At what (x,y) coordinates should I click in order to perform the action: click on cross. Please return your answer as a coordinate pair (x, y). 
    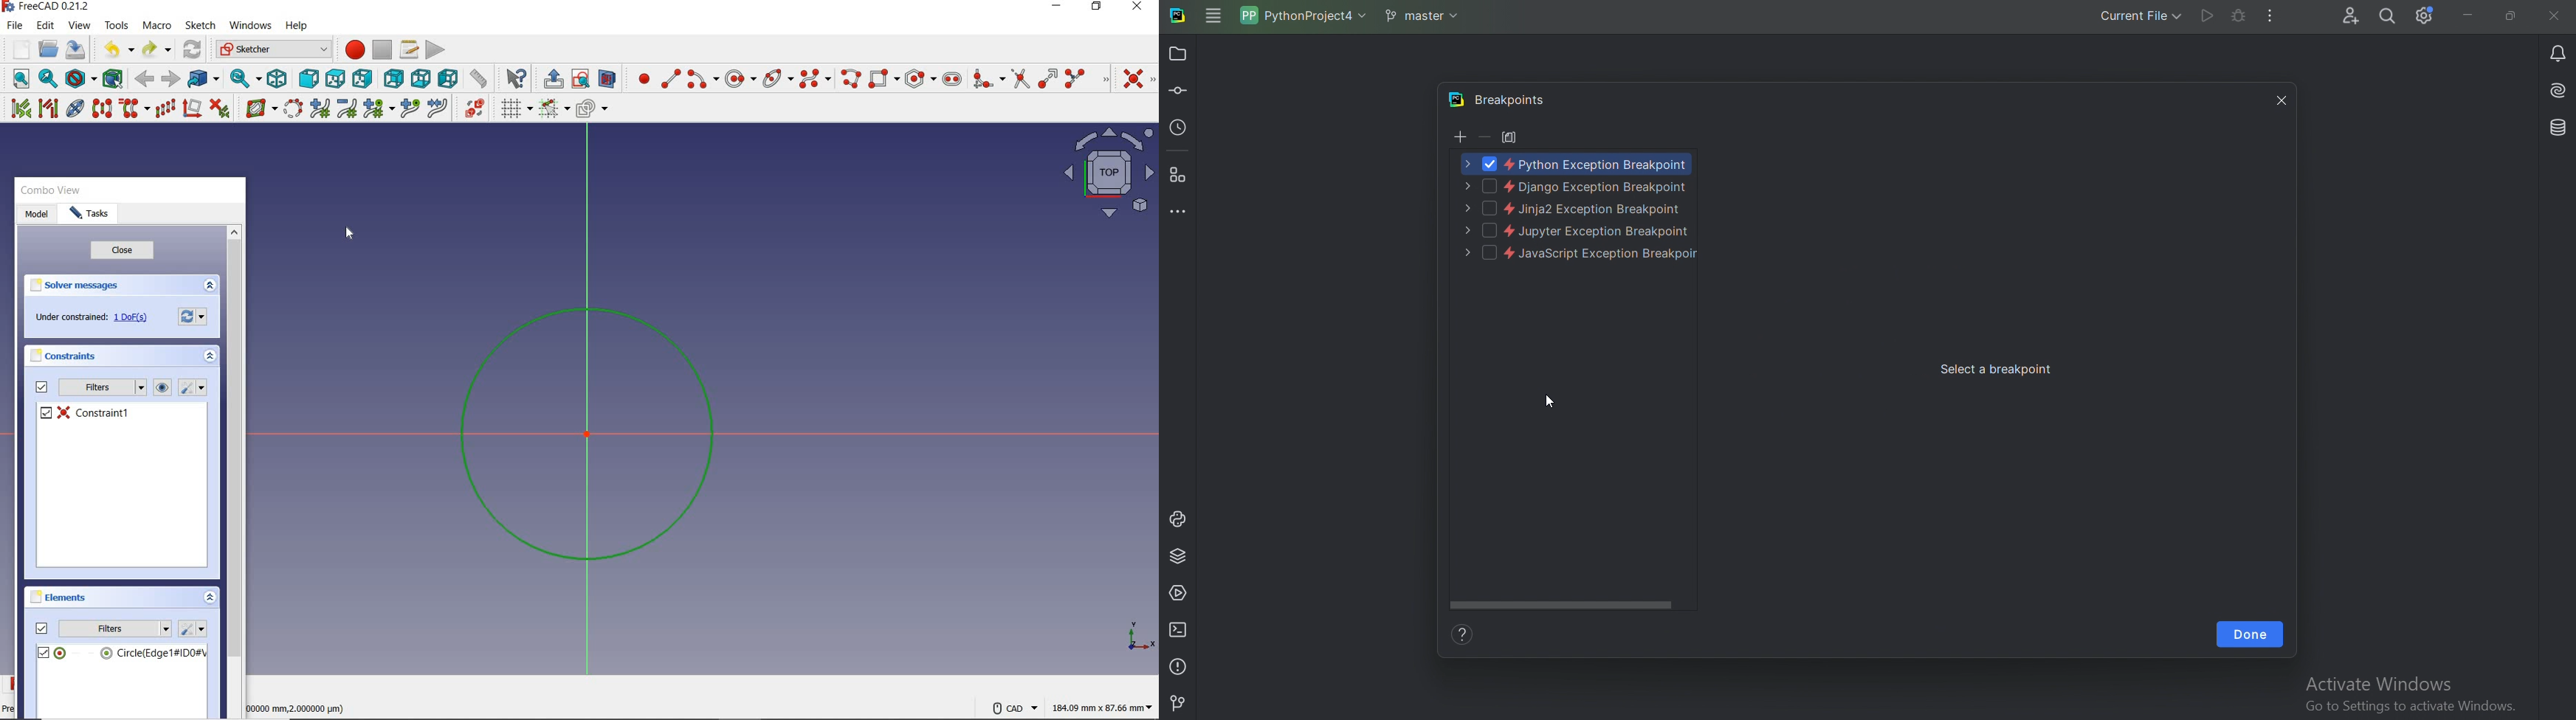
    Looking at the image, I should click on (2278, 99).